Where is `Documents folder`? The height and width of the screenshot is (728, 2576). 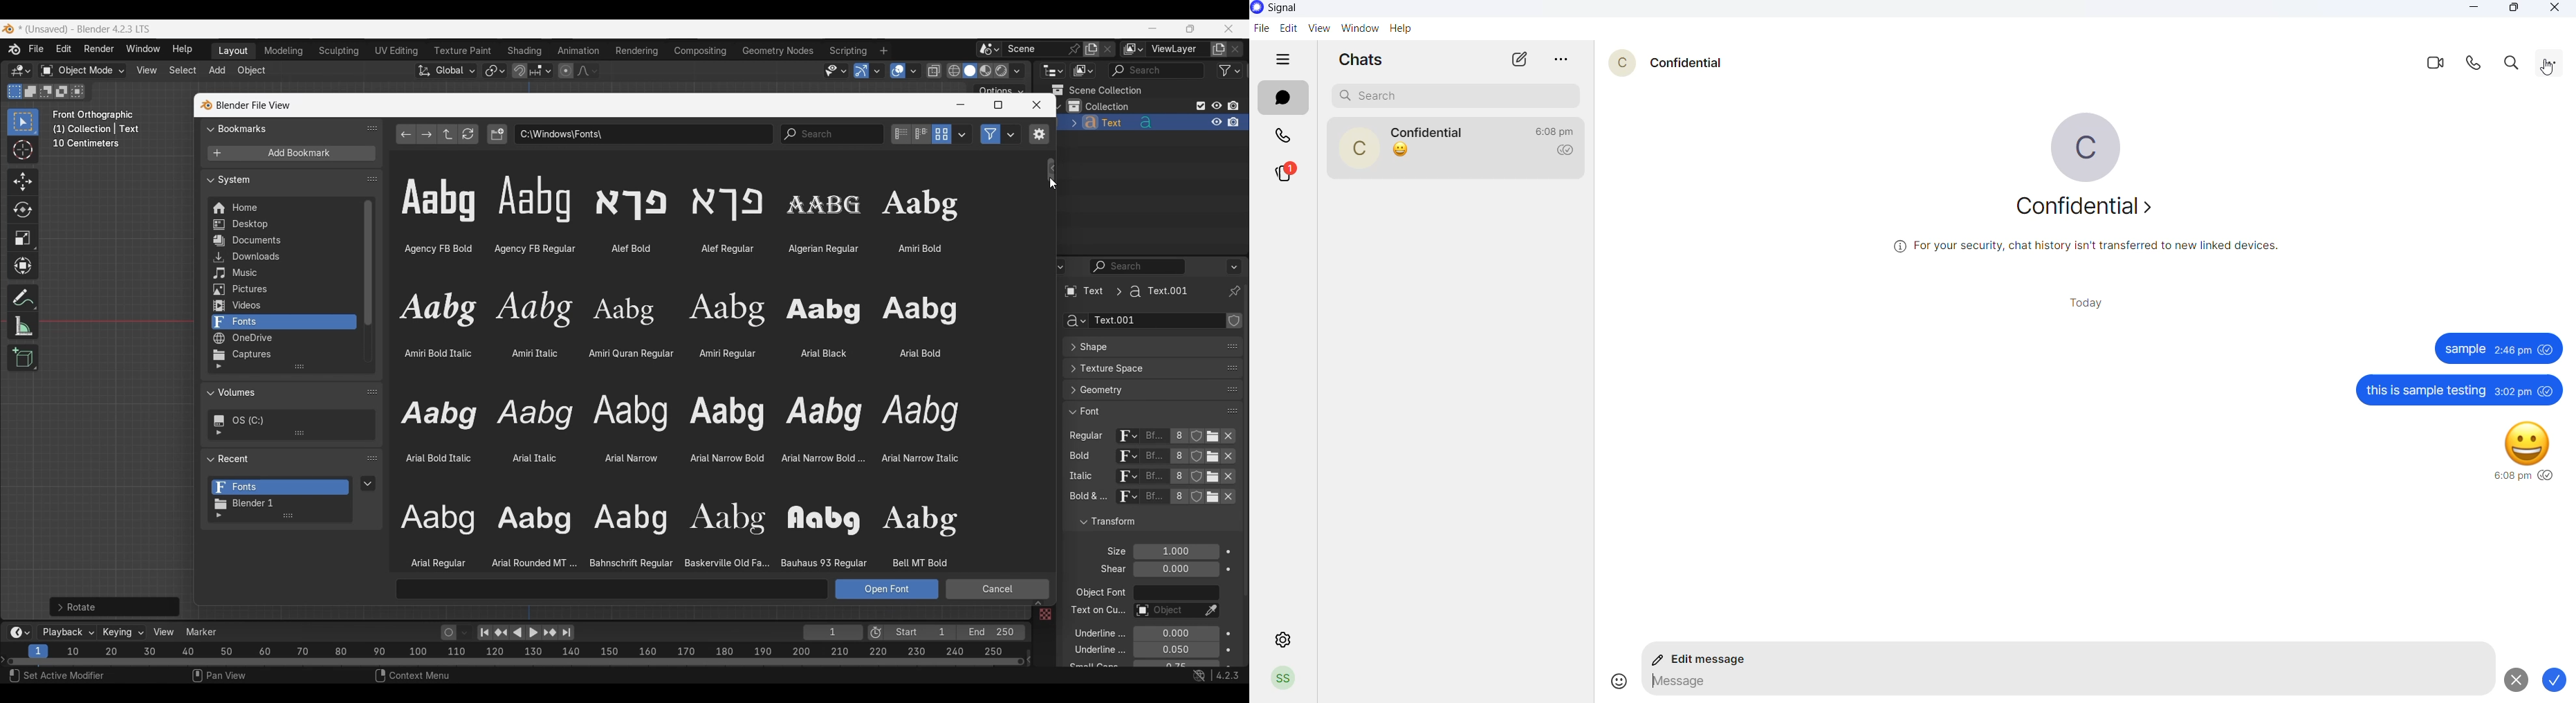 Documents folder is located at coordinates (282, 241).